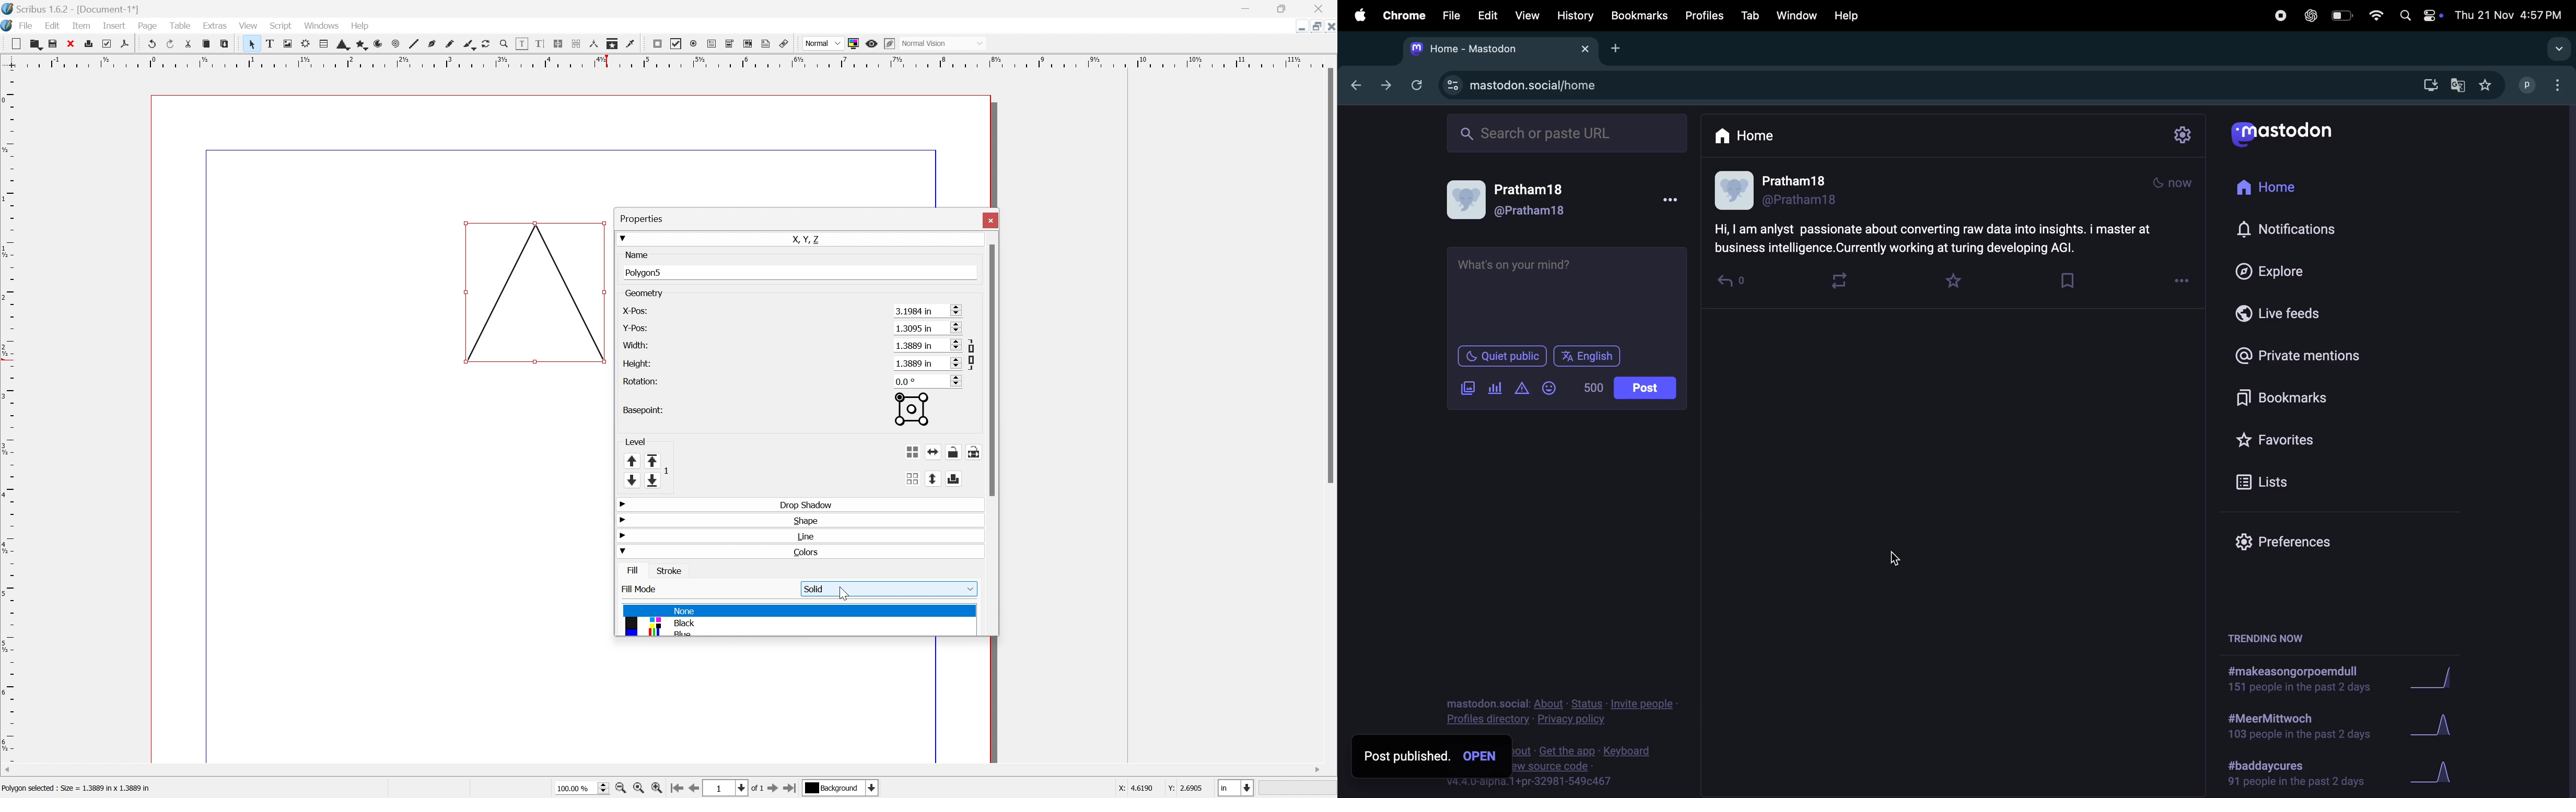 This screenshot has width=2576, height=812. What do you see at coordinates (1955, 279) in the screenshot?
I see `favourites` at bounding box center [1955, 279].